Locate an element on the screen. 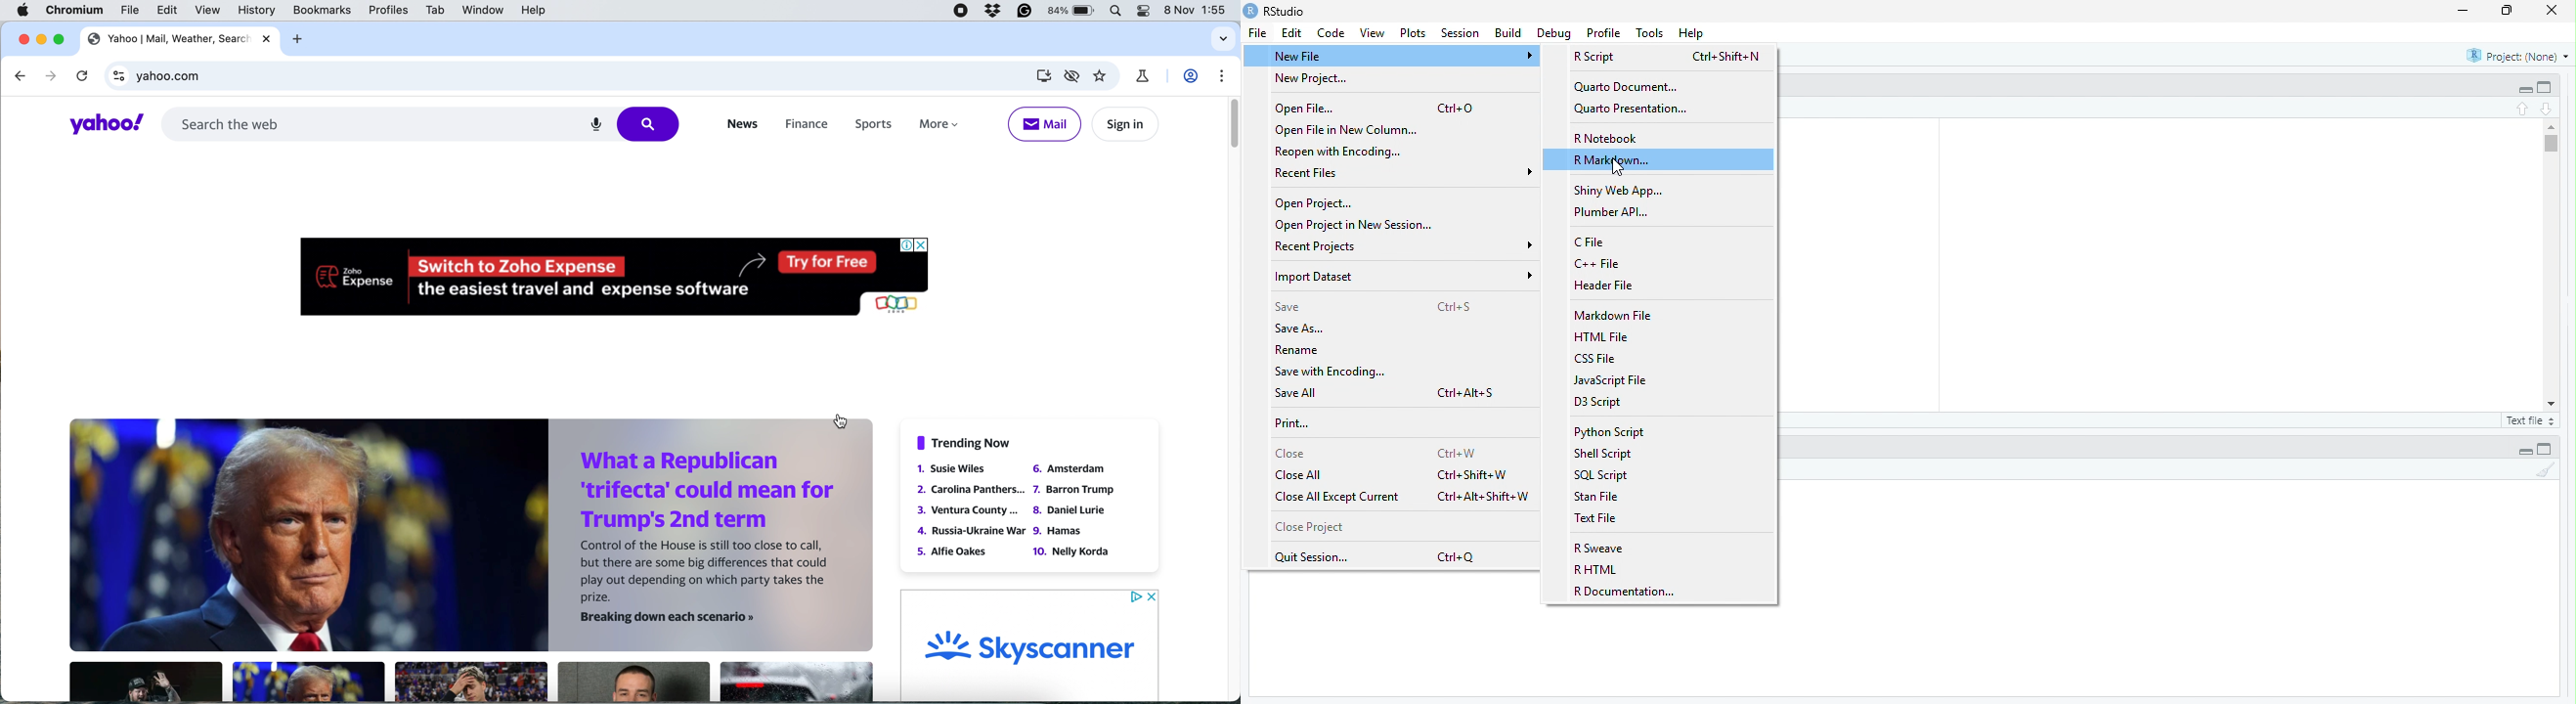 This screenshot has width=2576, height=728. Rename is located at coordinates (1299, 350).